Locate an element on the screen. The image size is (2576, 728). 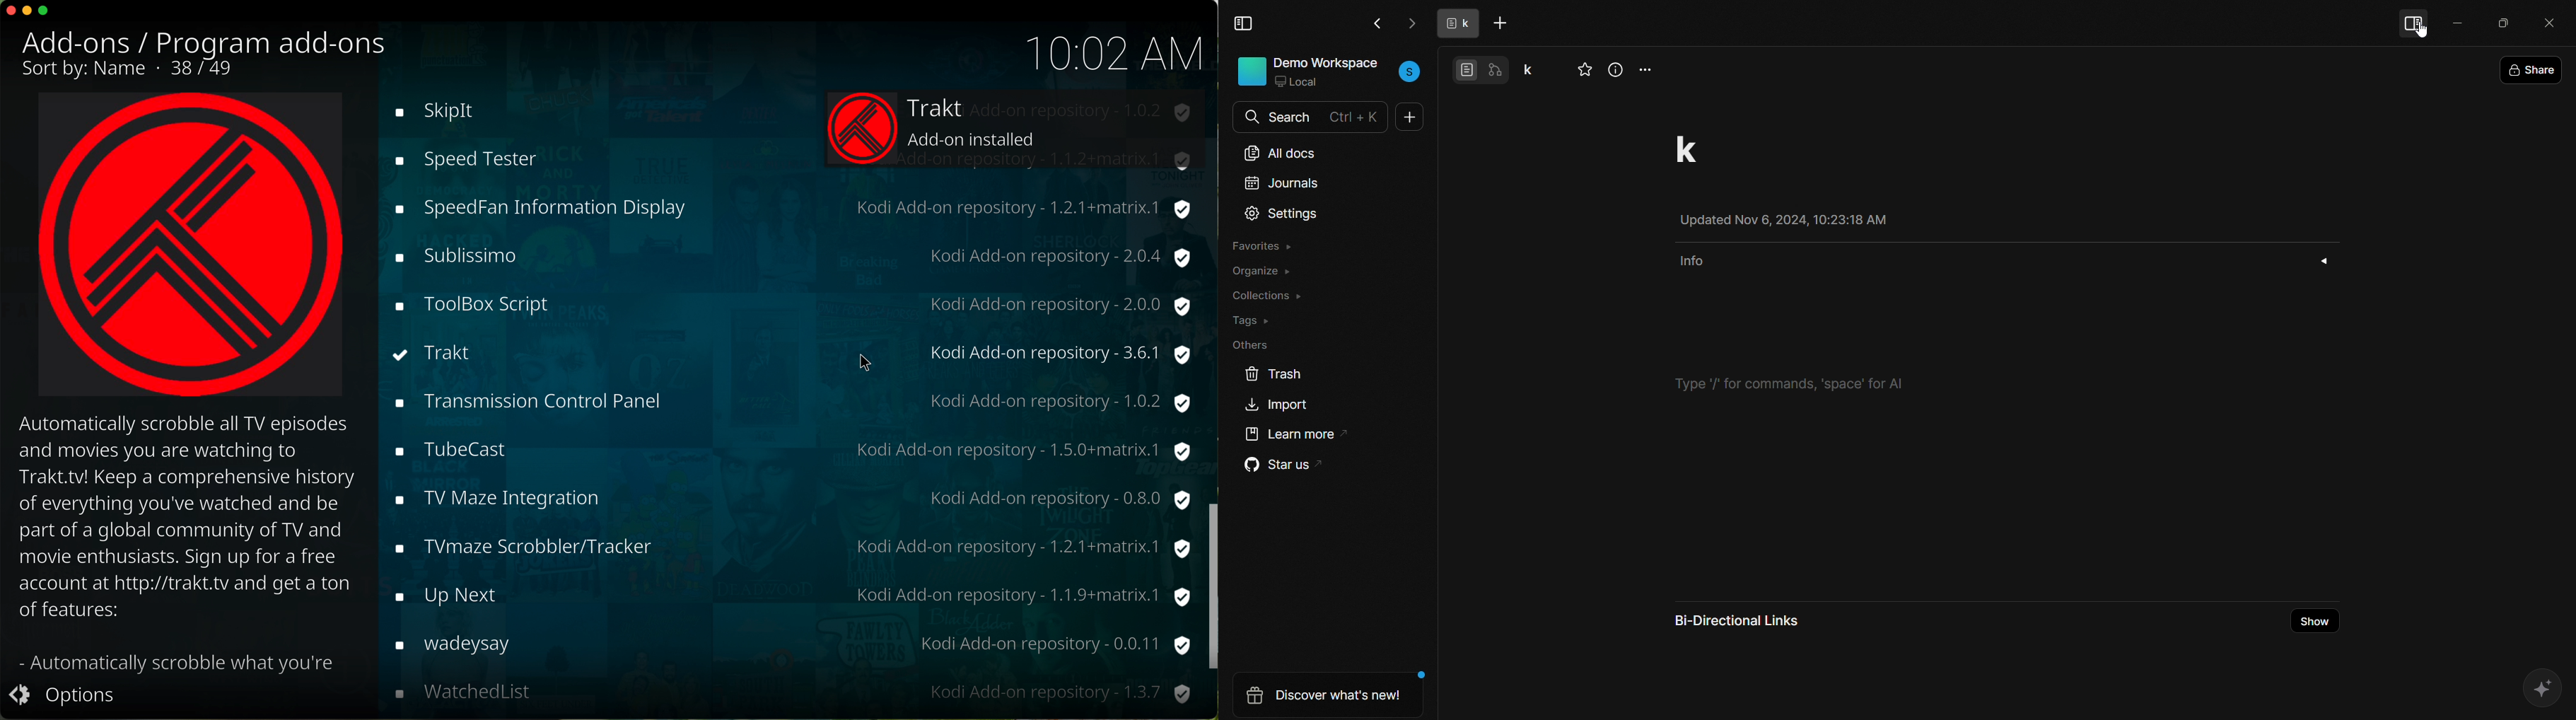
add tab is located at coordinates (1503, 23).